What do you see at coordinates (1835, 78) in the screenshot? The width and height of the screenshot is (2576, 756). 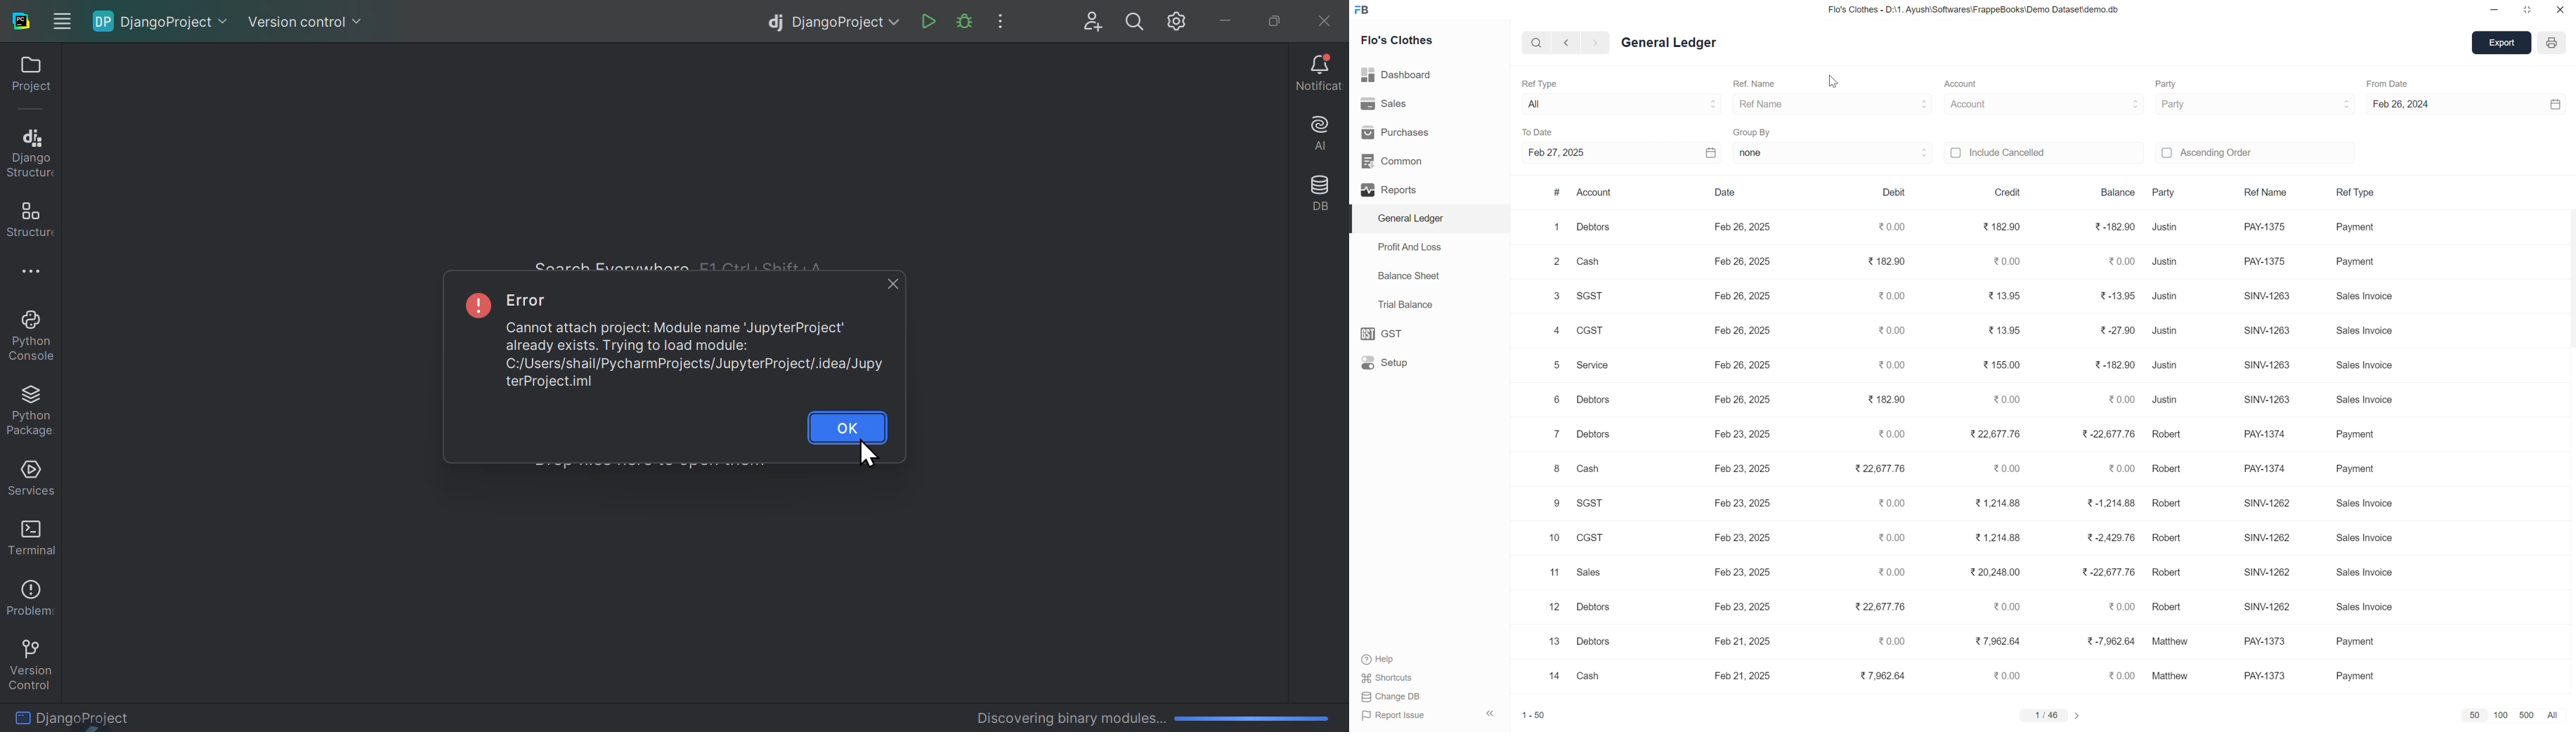 I see `mouse pointer` at bounding box center [1835, 78].